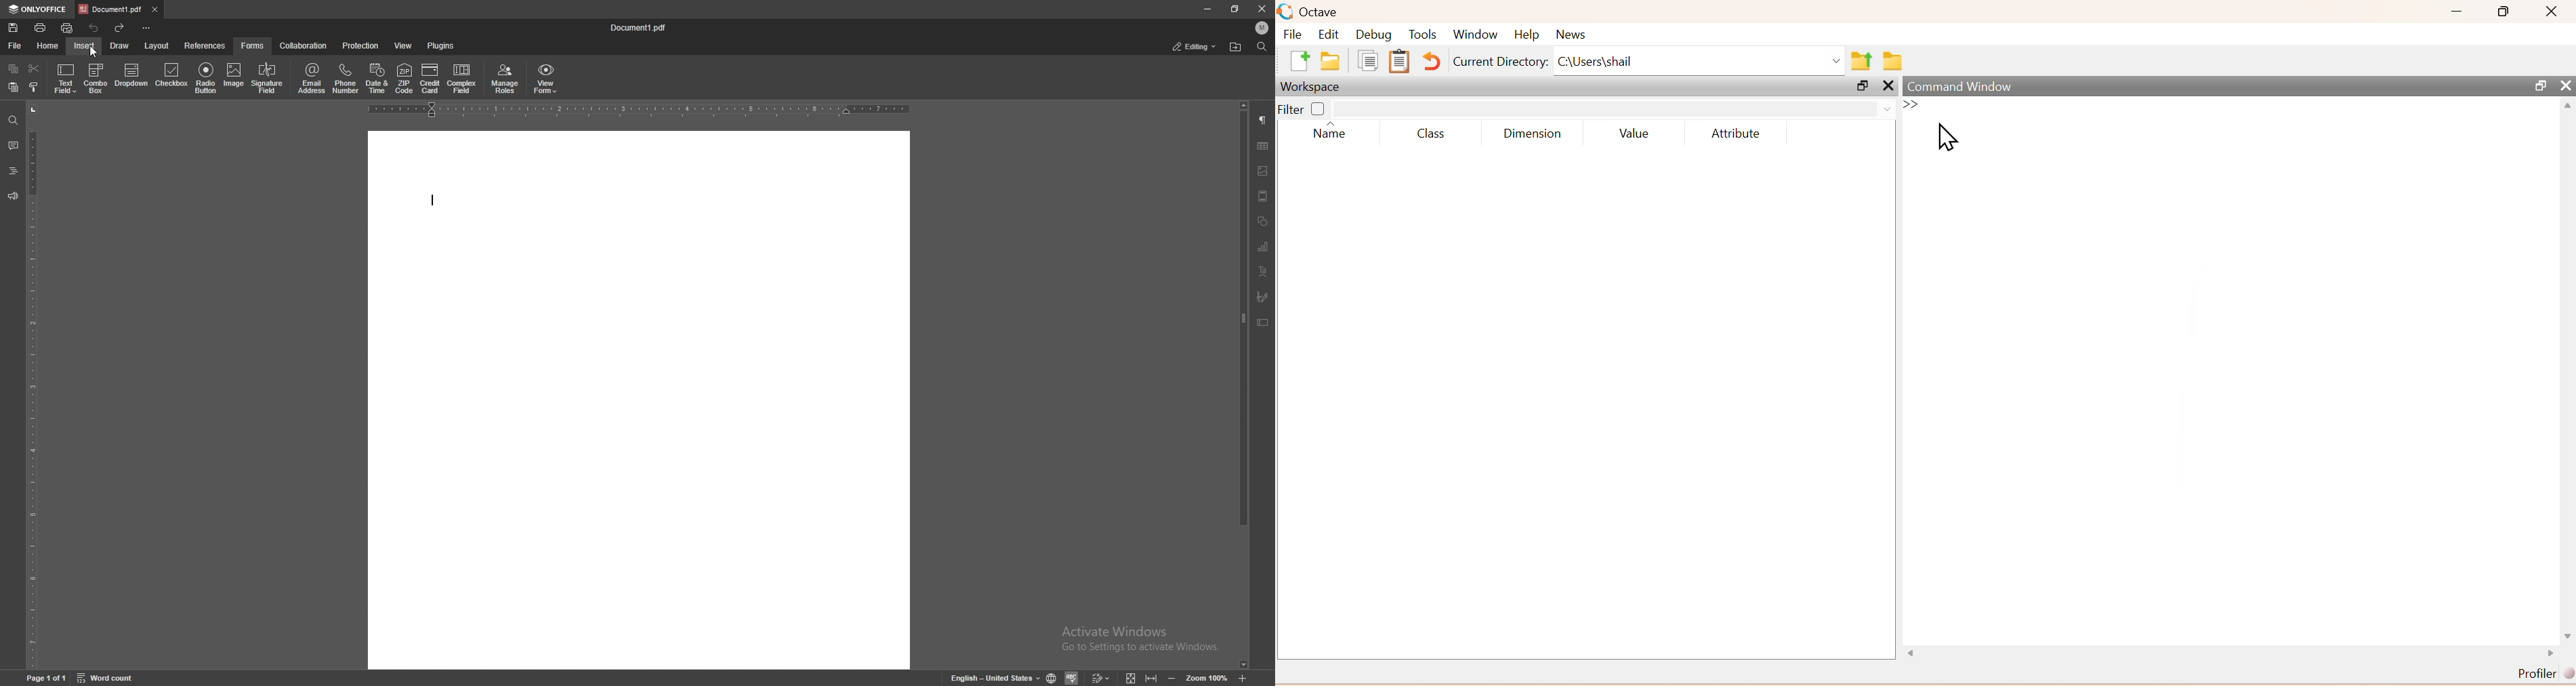 Image resolution: width=2576 pixels, height=700 pixels. I want to click on view, so click(404, 45).